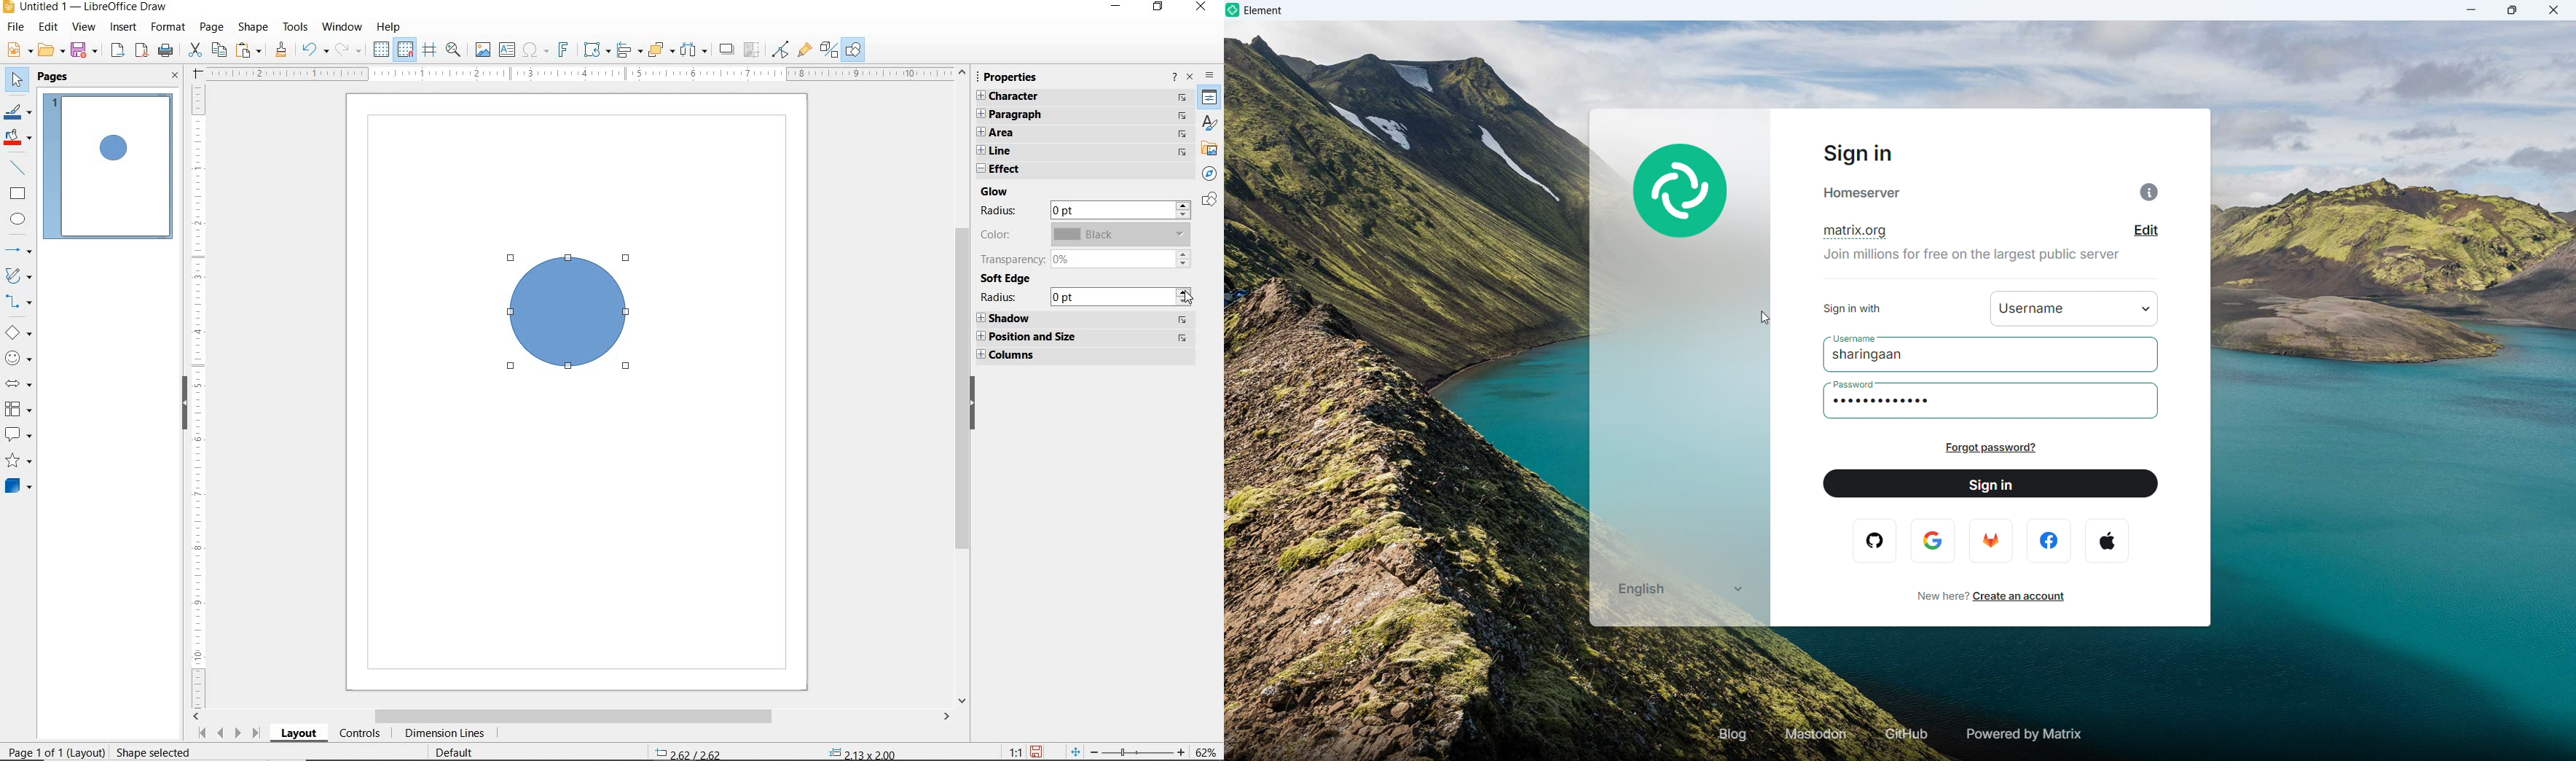 The width and height of the screenshot is (2576, 784). Describe the element at coordinates (1872, 356) in the screenshot. I see `Username typed in ` at that location.